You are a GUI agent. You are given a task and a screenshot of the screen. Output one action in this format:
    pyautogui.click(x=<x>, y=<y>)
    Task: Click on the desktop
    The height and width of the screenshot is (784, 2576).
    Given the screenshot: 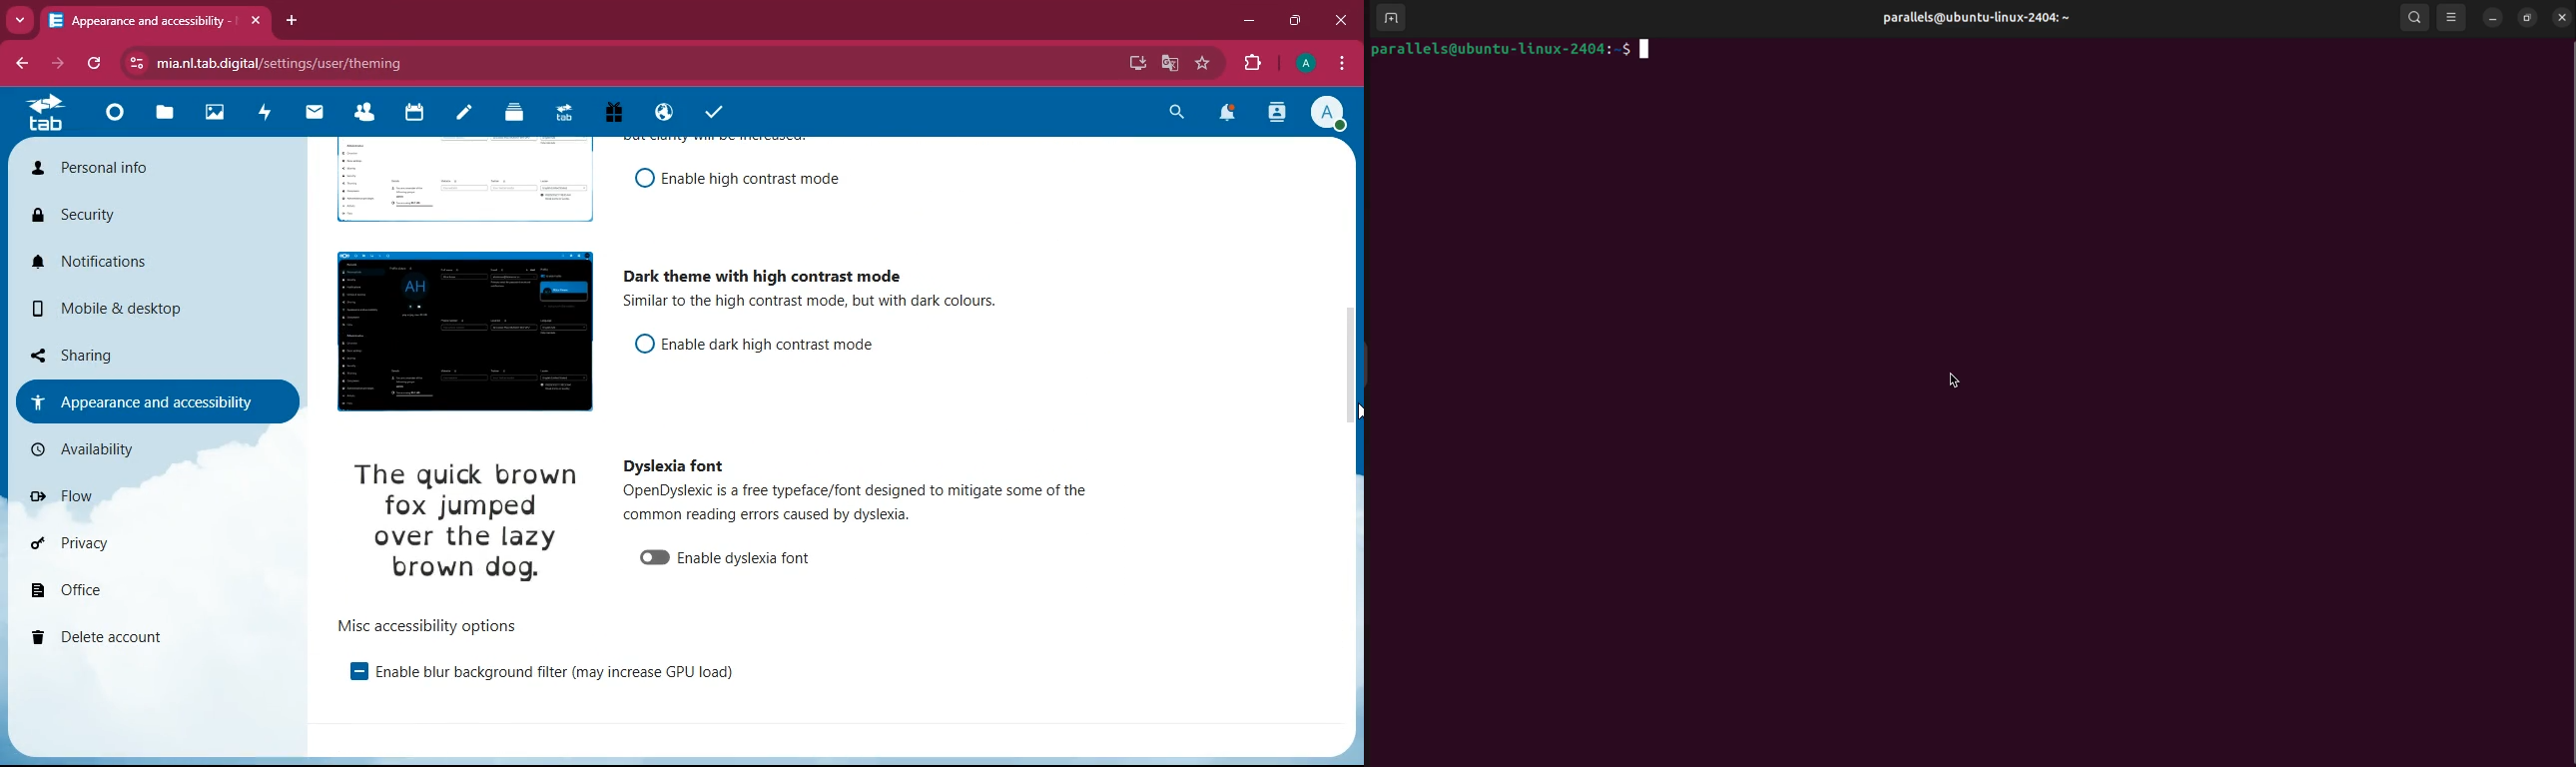 What is the action you would take?
    pyautogui.click(x=1133, y=65)
    